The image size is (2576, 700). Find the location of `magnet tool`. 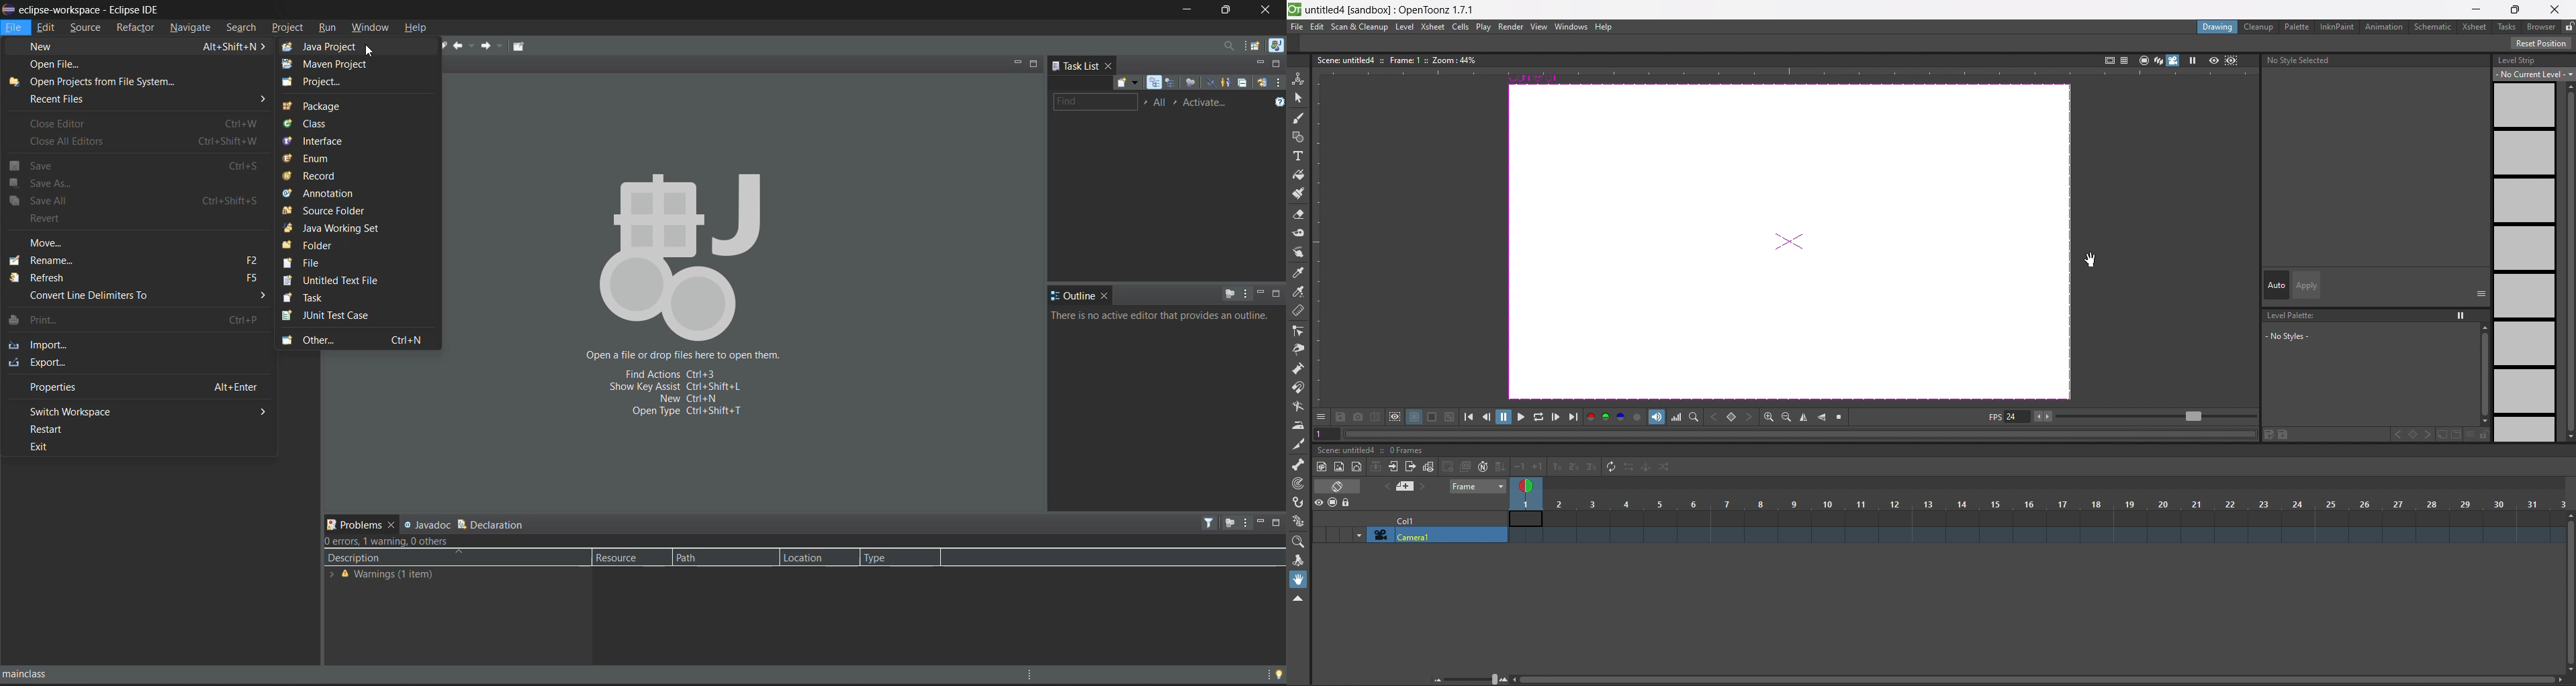

magnet tool is located at coordinates (1298, 387).